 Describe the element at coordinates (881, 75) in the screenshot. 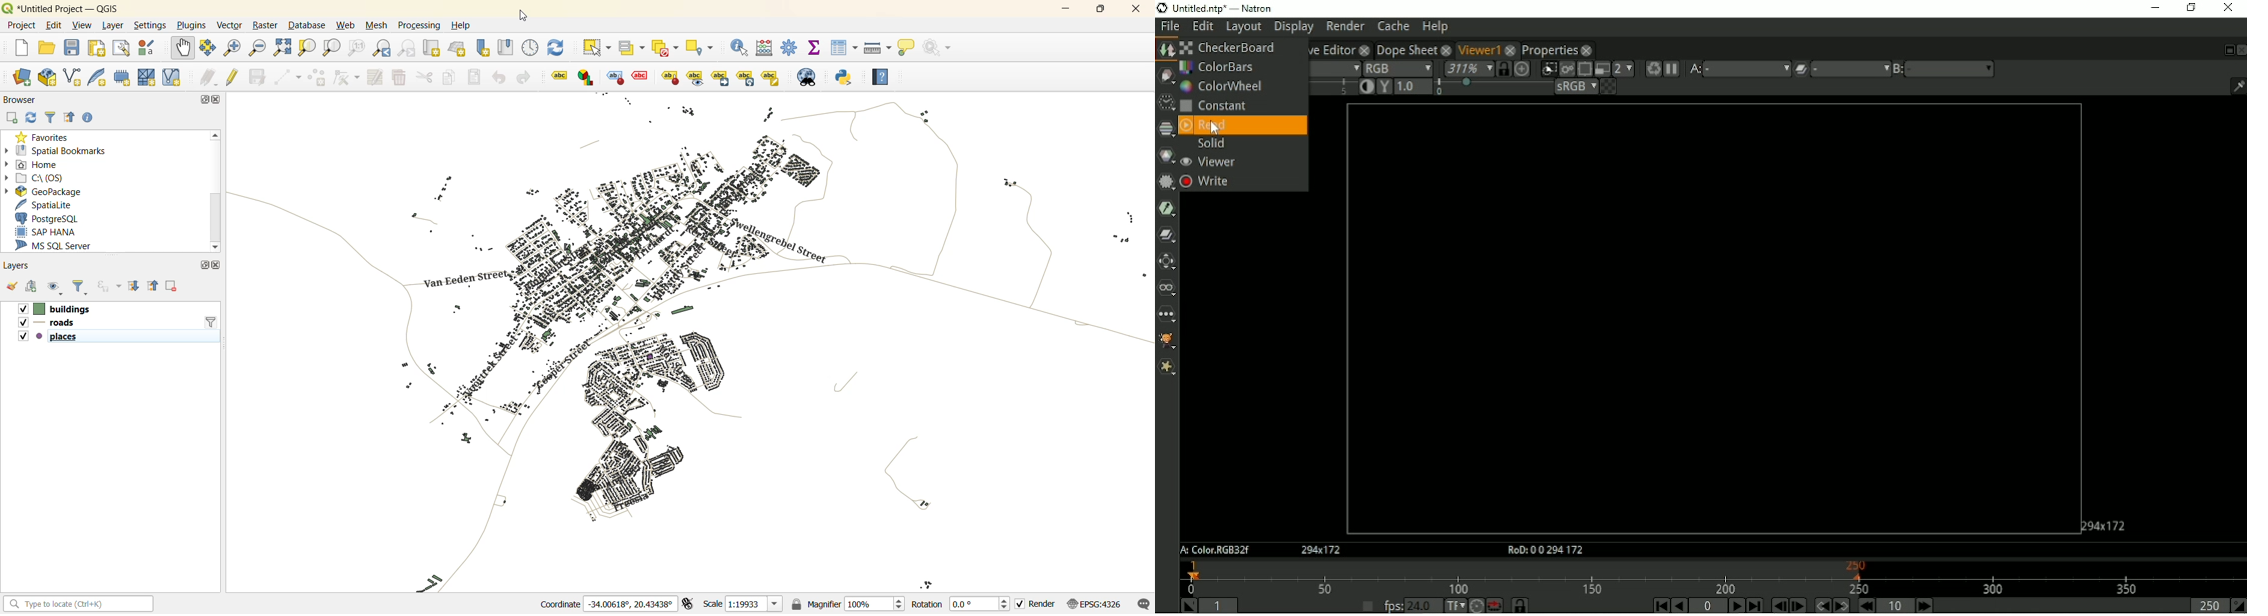

I see `help` at that location.